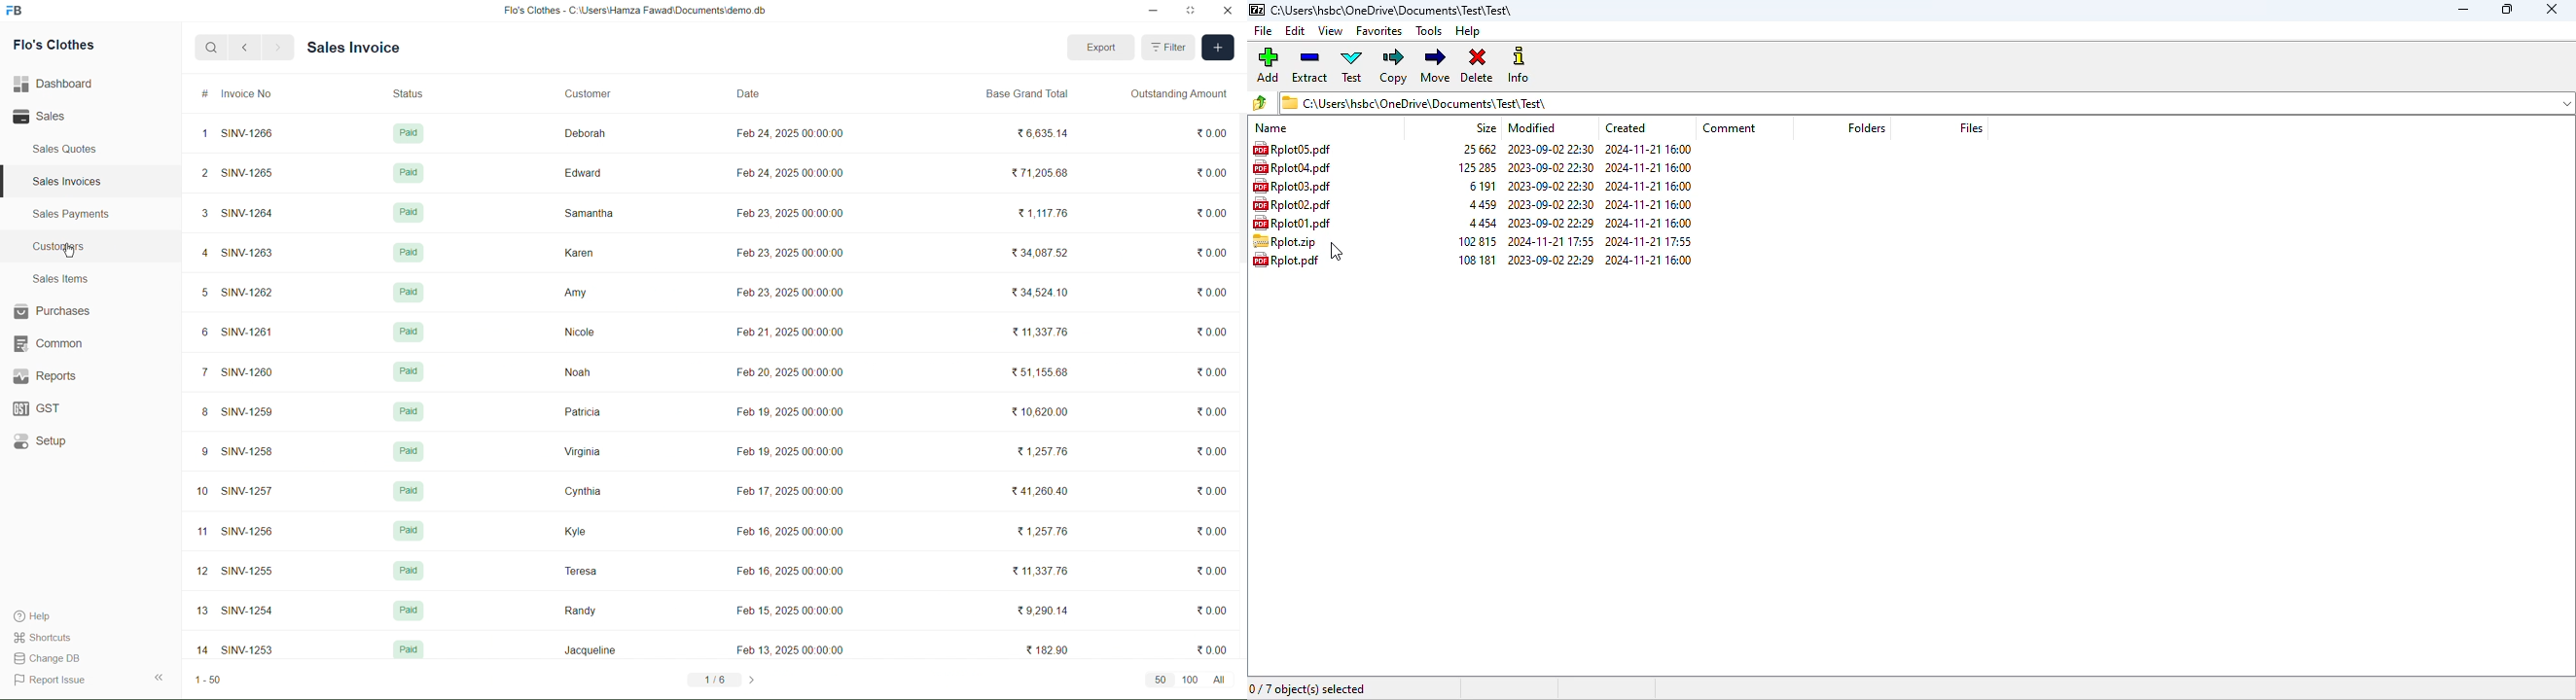  I want to click on Patricia, so click(583, 412).